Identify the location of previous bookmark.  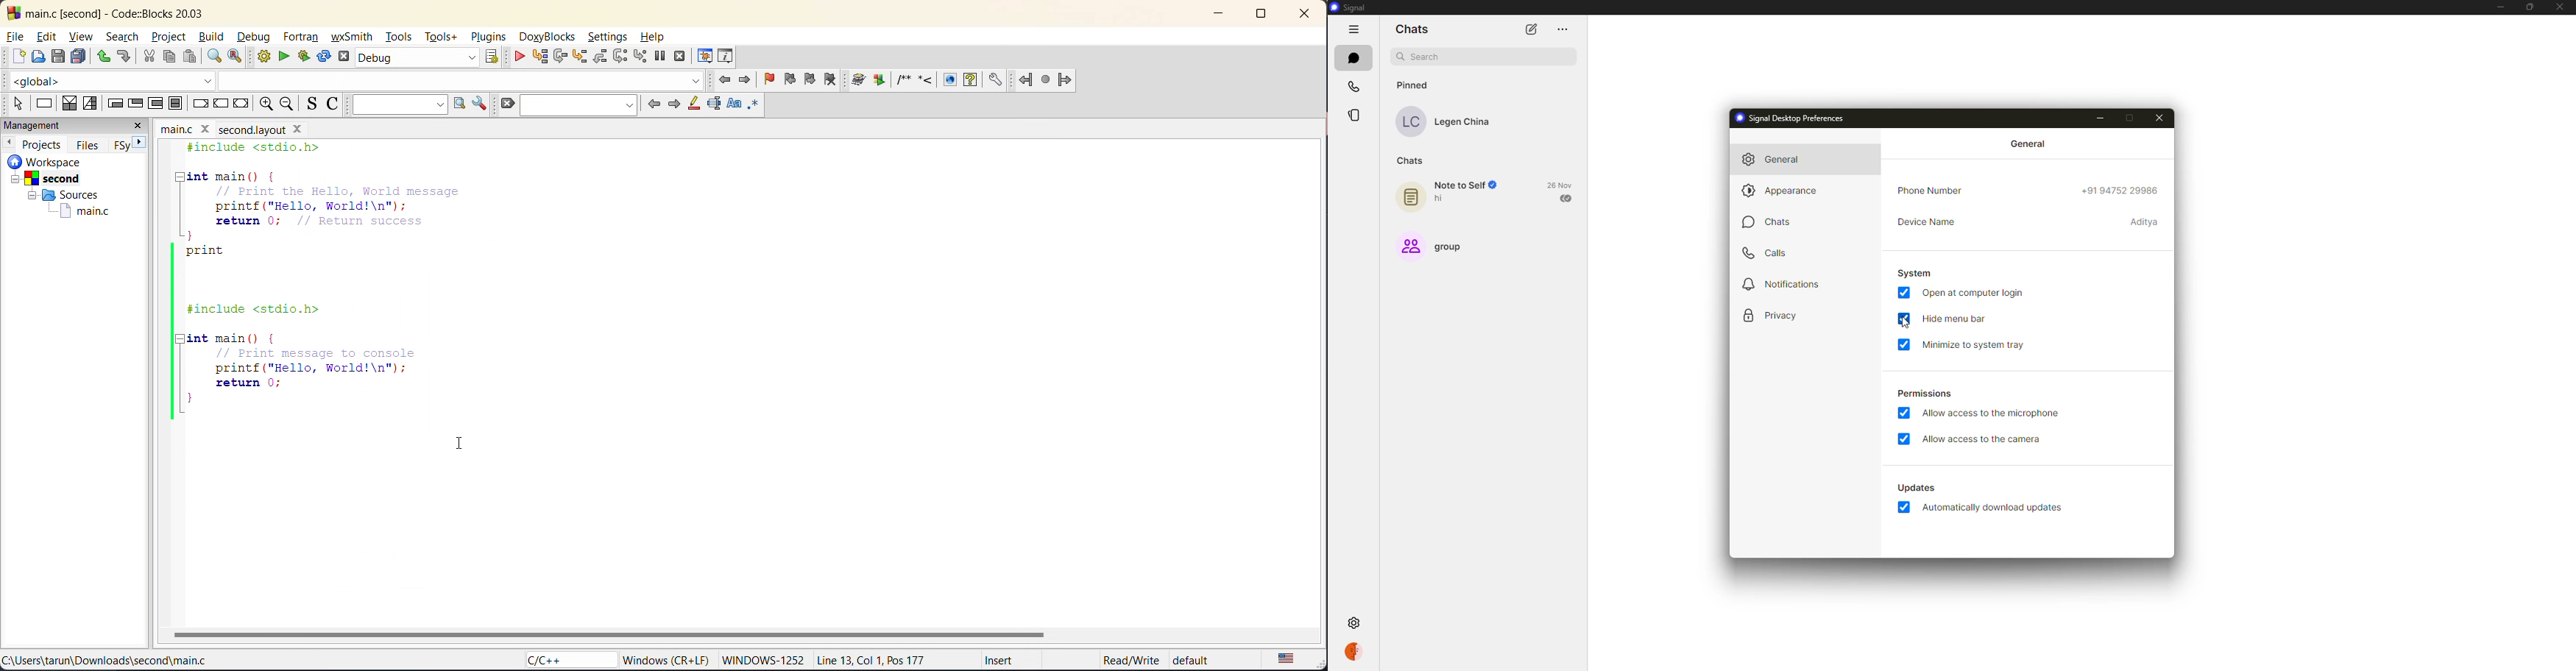
(792, 79).